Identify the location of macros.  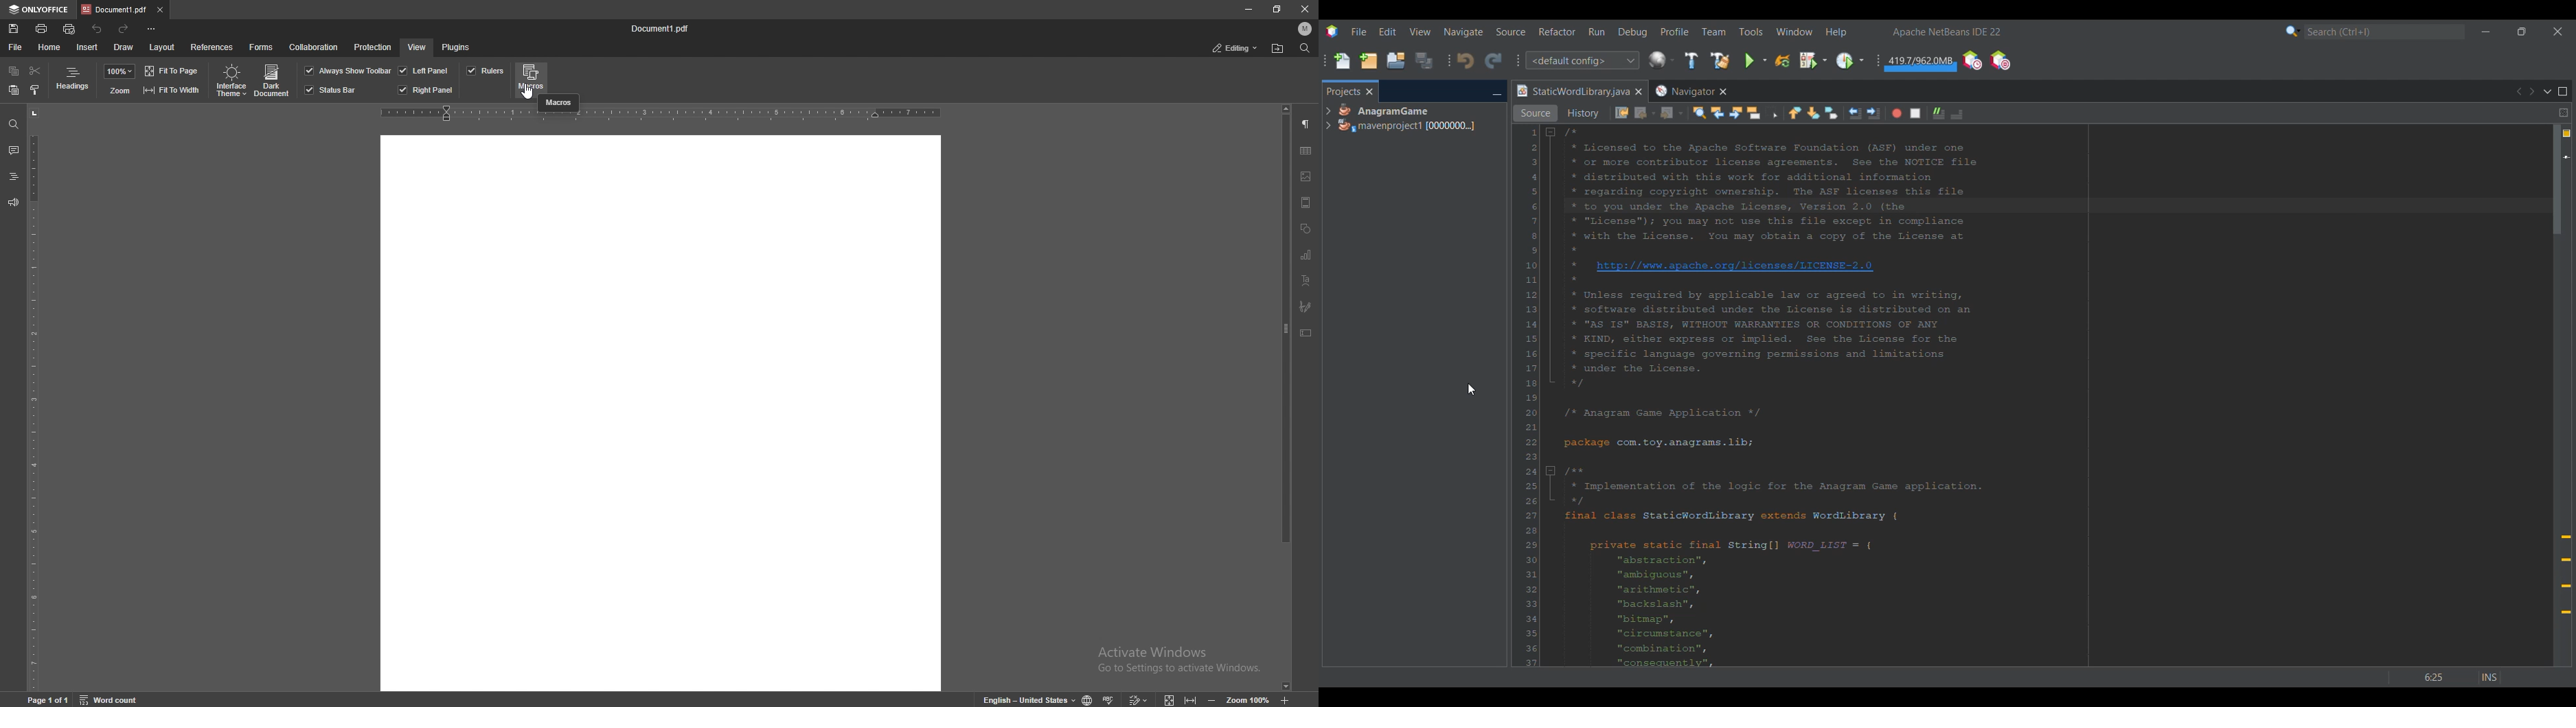
(559, 103).